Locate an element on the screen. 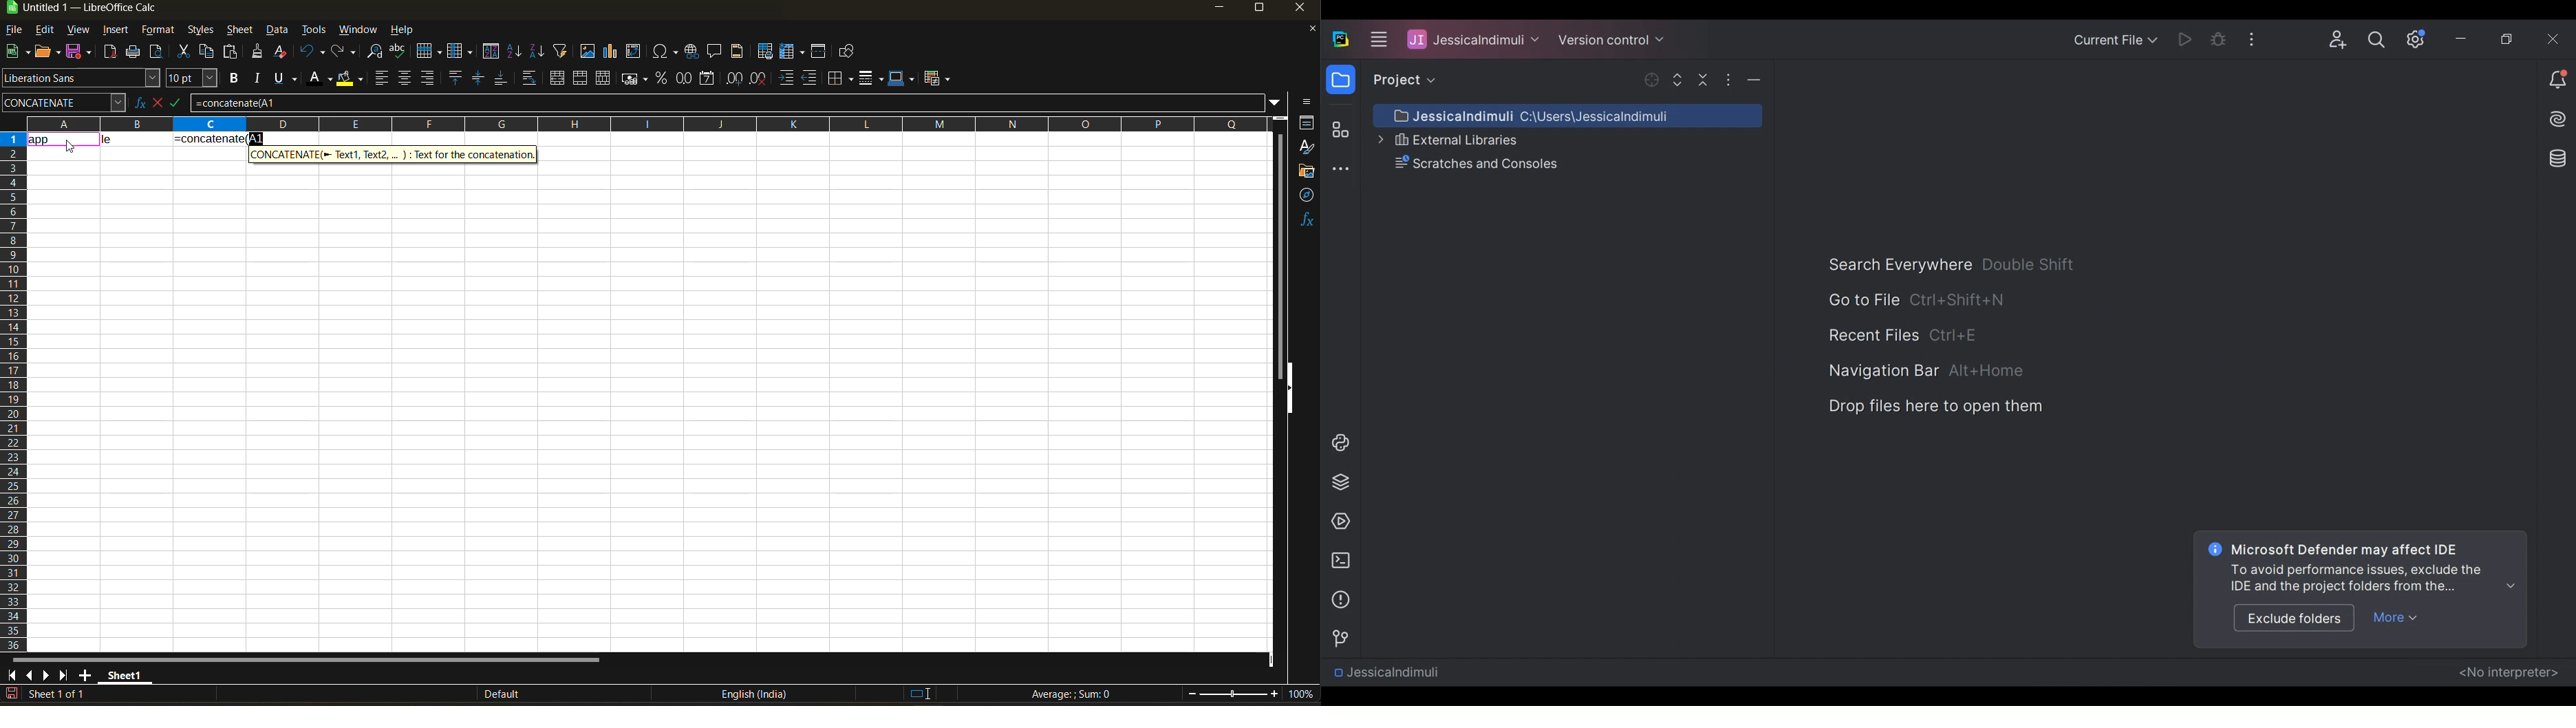  function wizard is located at coordinates (136, 103).